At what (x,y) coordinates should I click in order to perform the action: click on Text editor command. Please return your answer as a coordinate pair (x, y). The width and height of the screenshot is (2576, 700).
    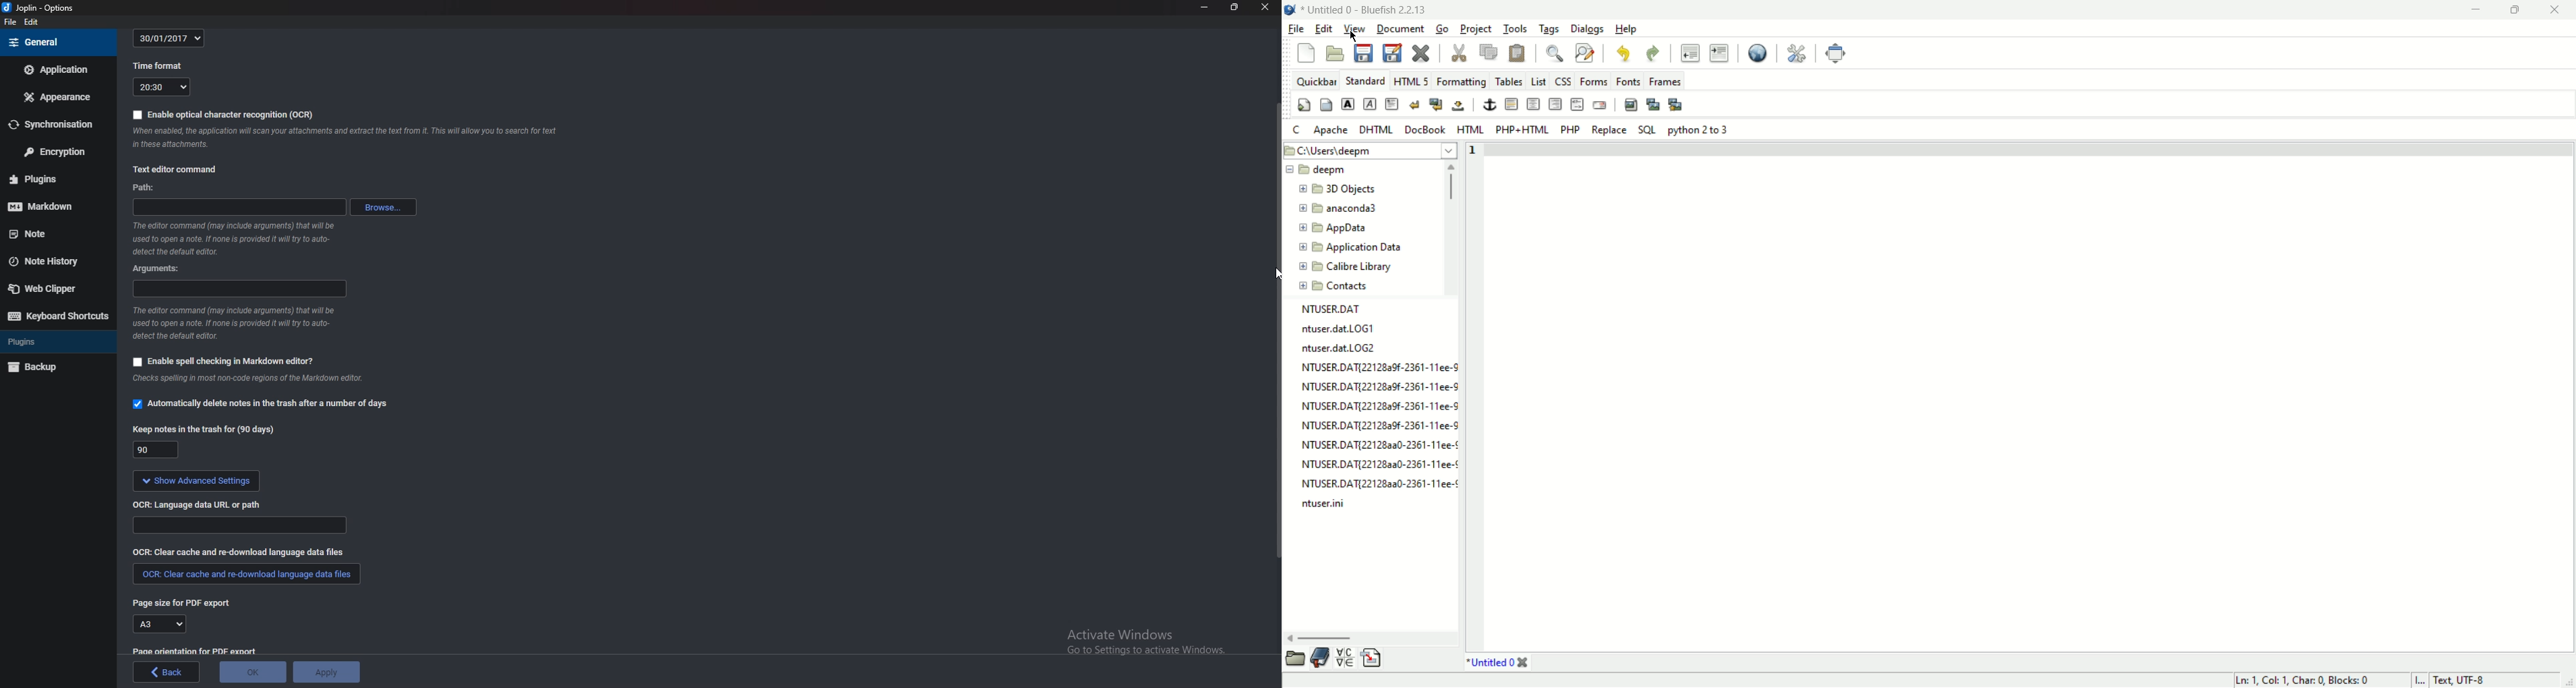
    Looking at the image, I should click on (176, 170).